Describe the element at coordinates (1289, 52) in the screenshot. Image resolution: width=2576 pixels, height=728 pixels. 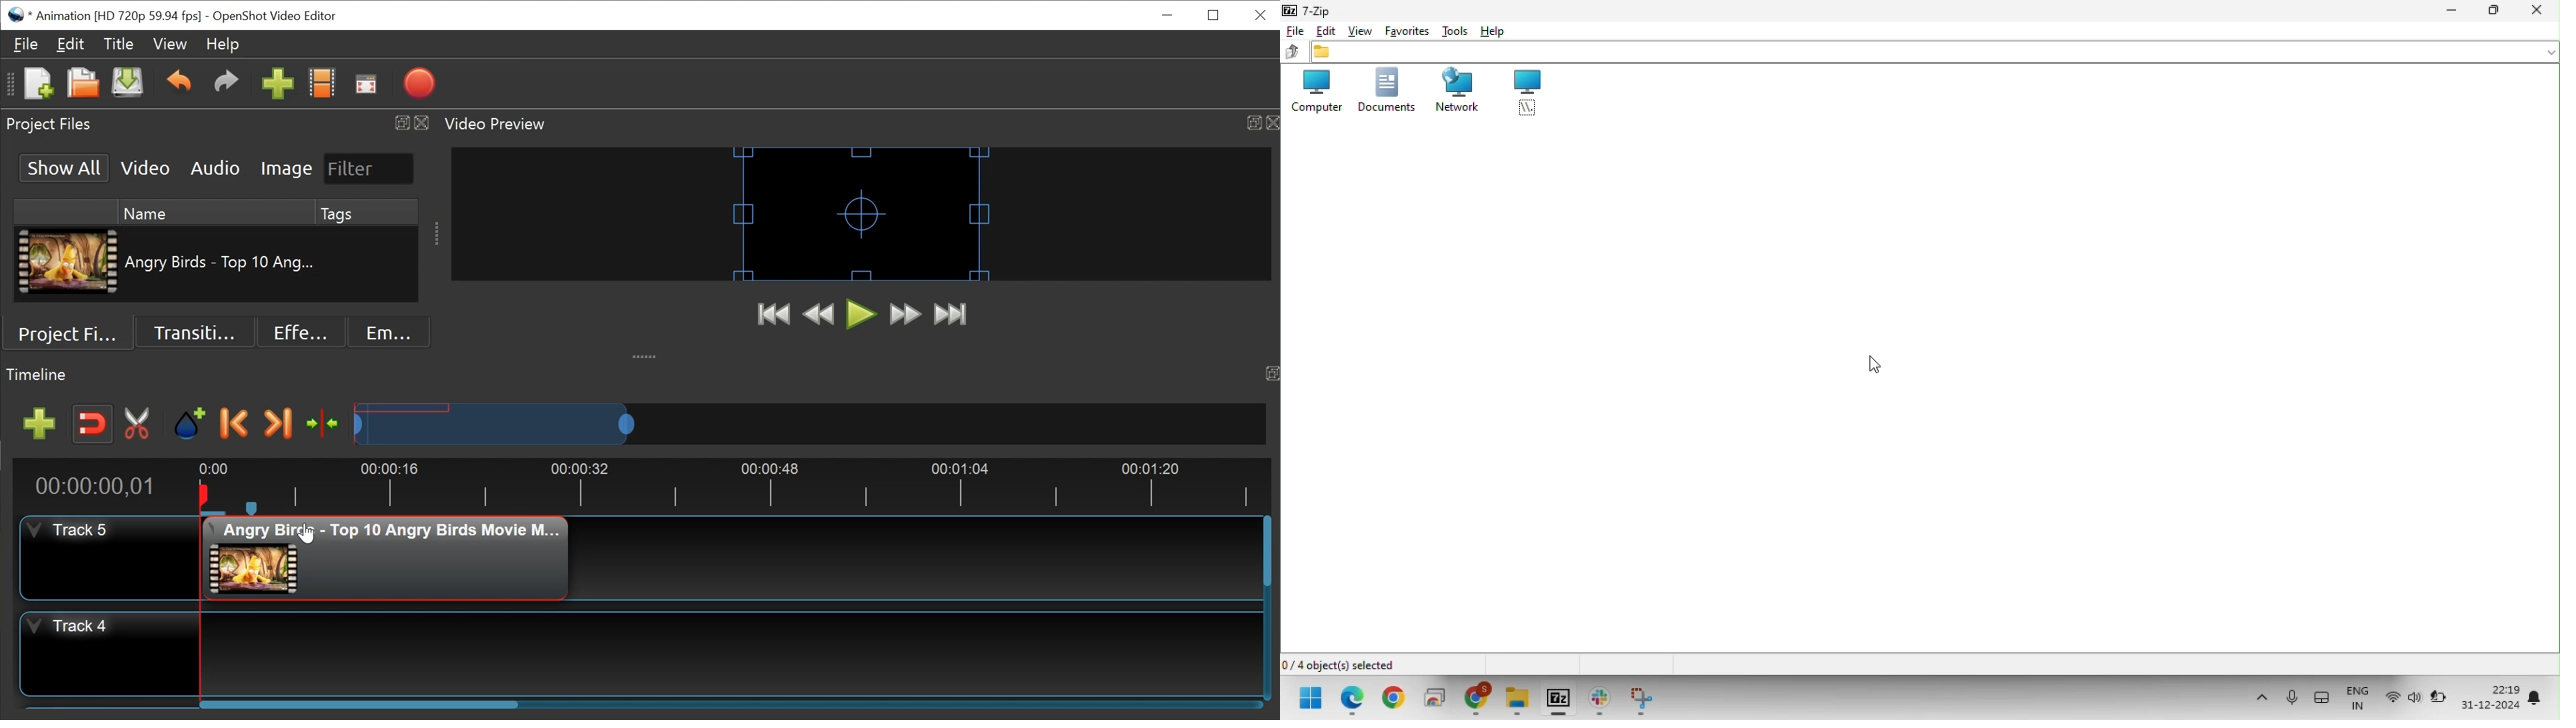
I see `up` at that location.